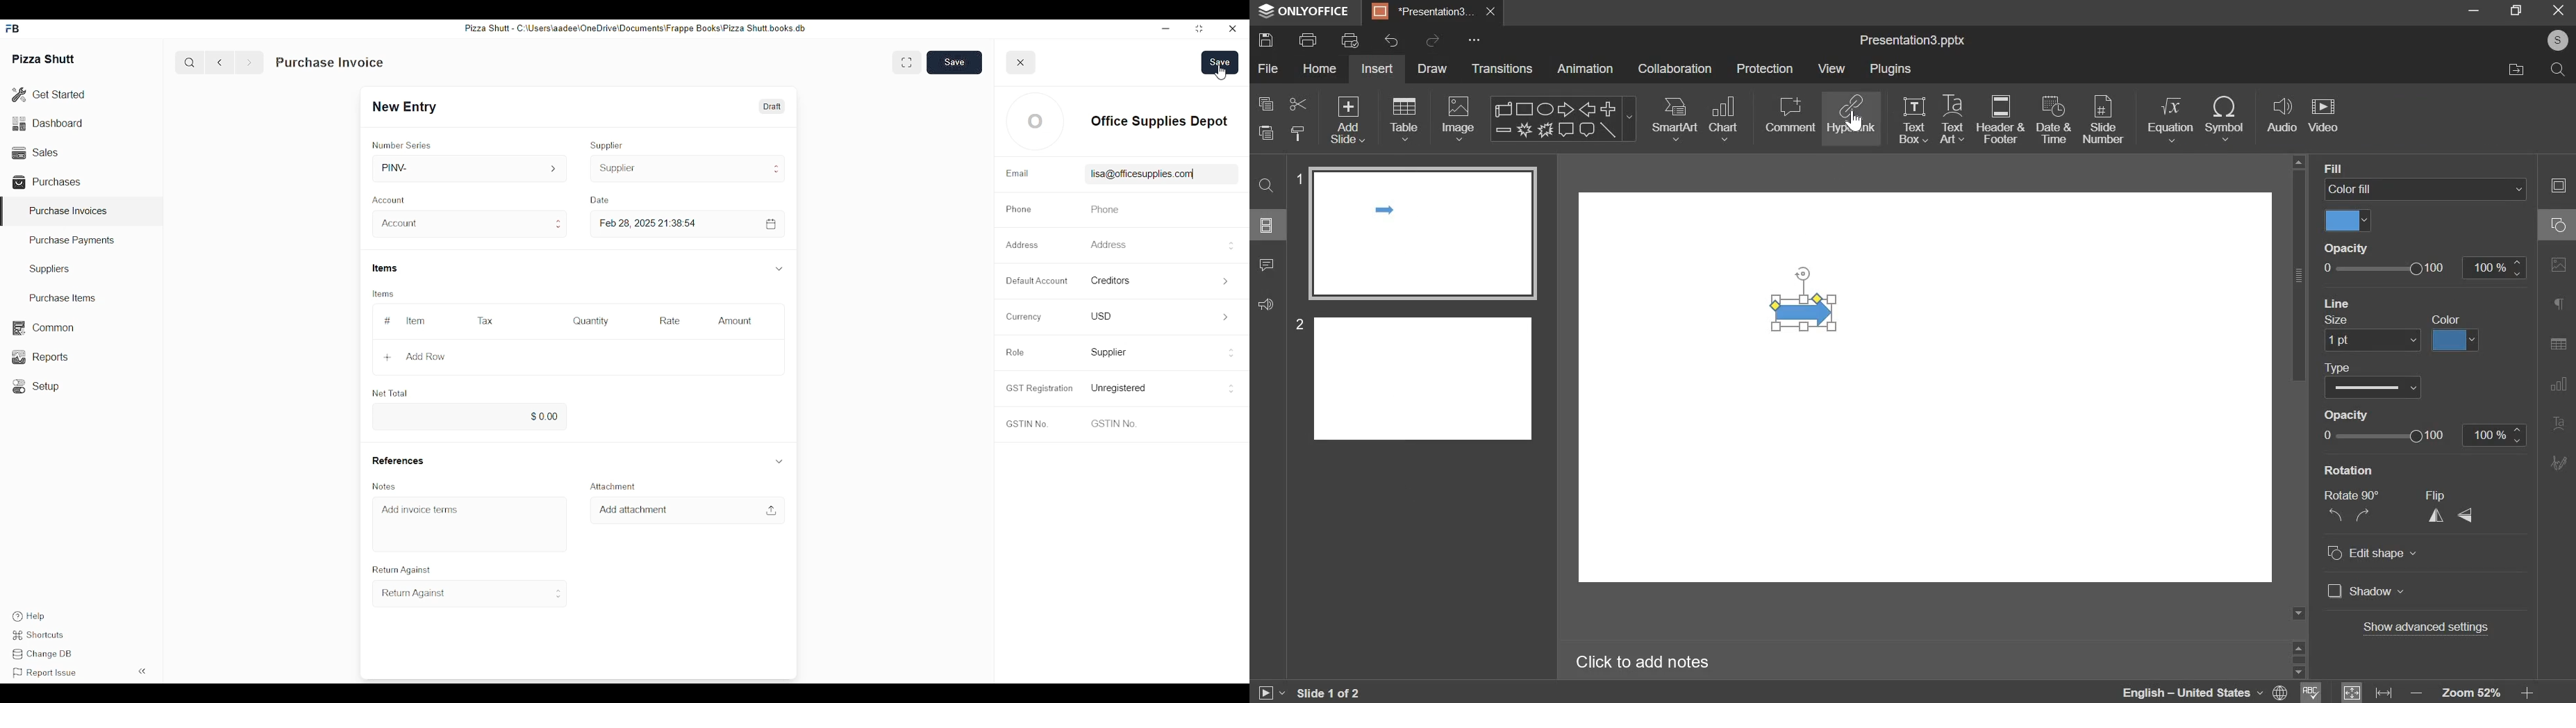  Describe the element at coordinates (1036, 281) in the screenshot. I see `Default Account` at that location.